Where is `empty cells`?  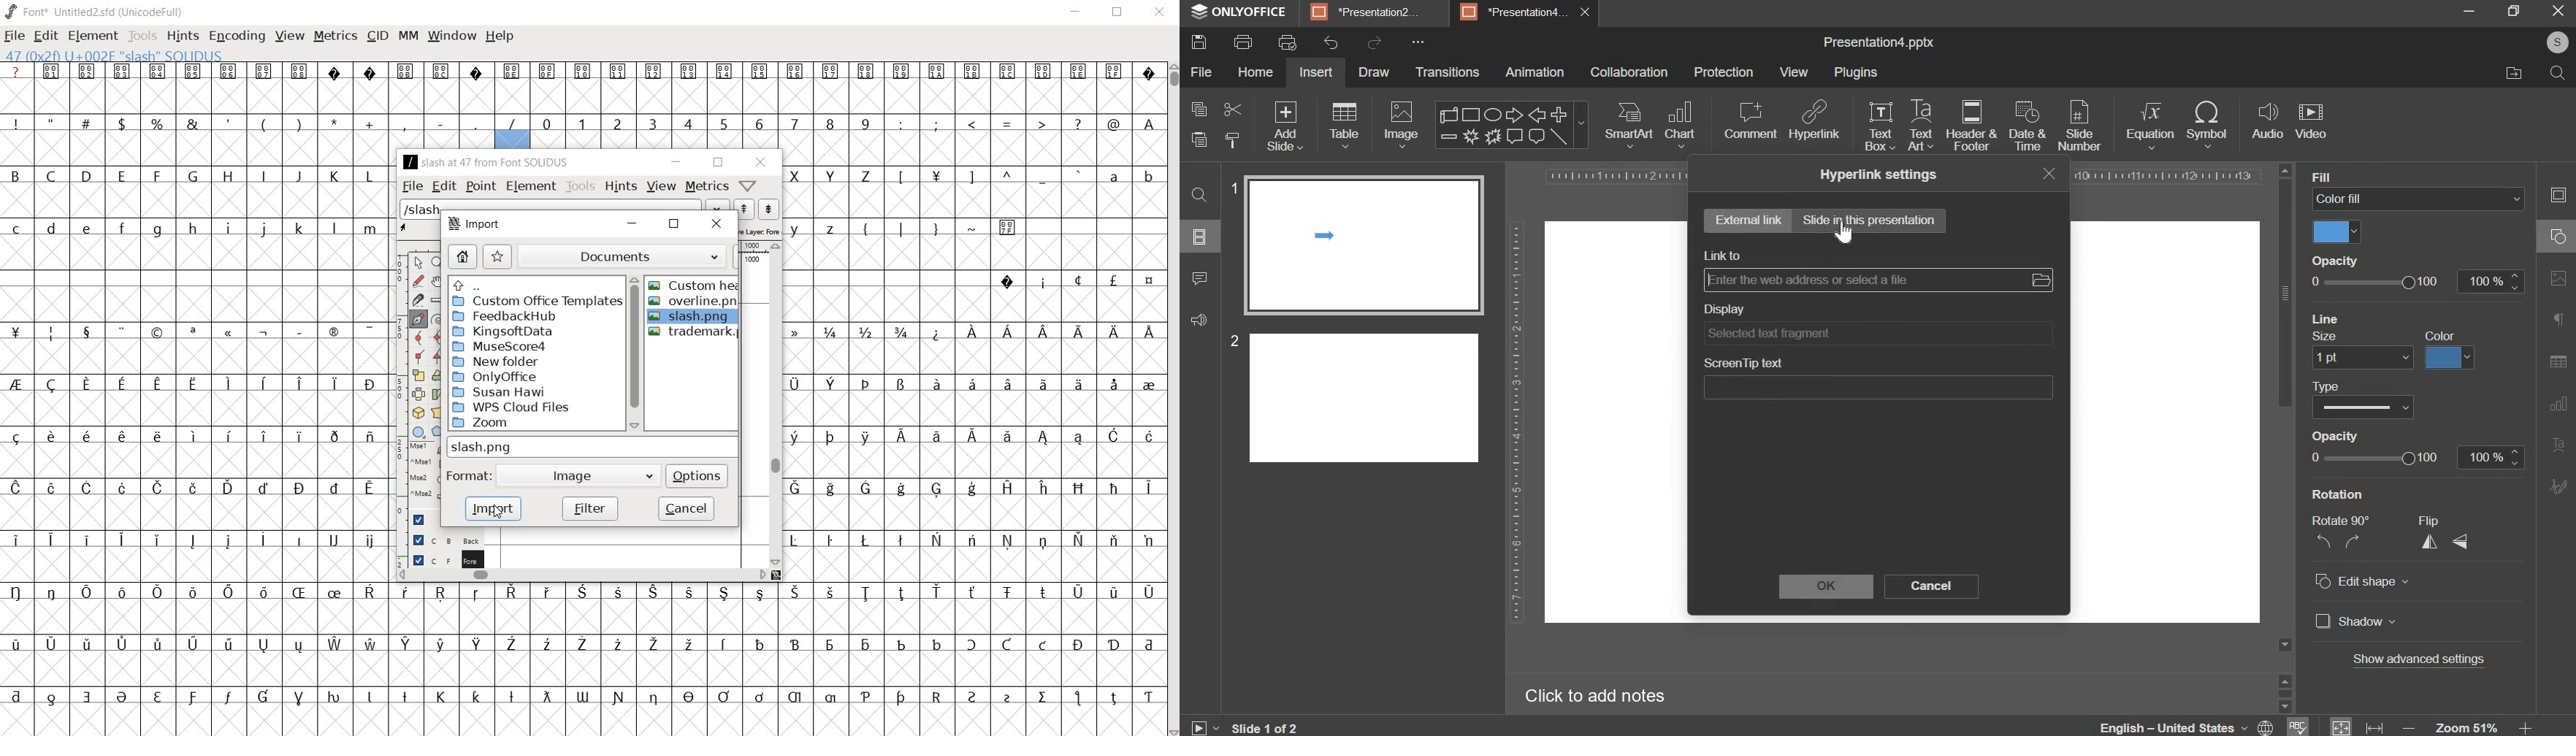 empty cells is located at coordinates (976, 306).